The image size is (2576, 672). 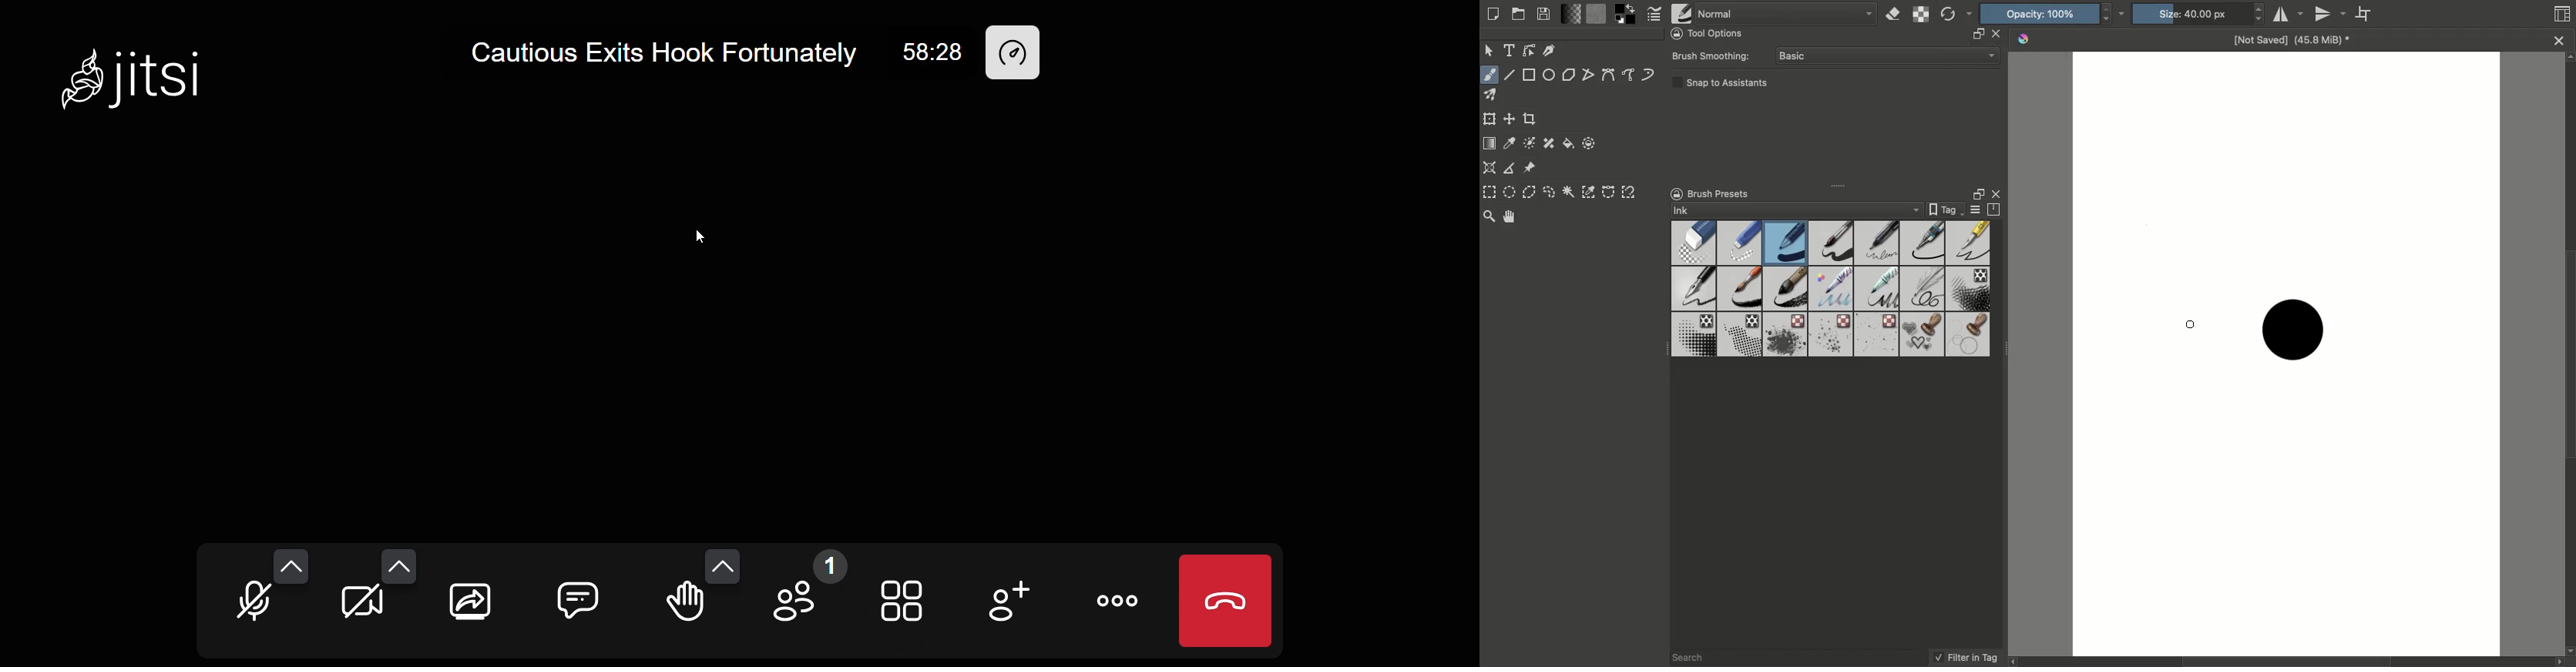 What do you see at coordinates (1649, 75) in the screenshot?
I see `Dynamic brush tool` at bounding box center [1649, 75].